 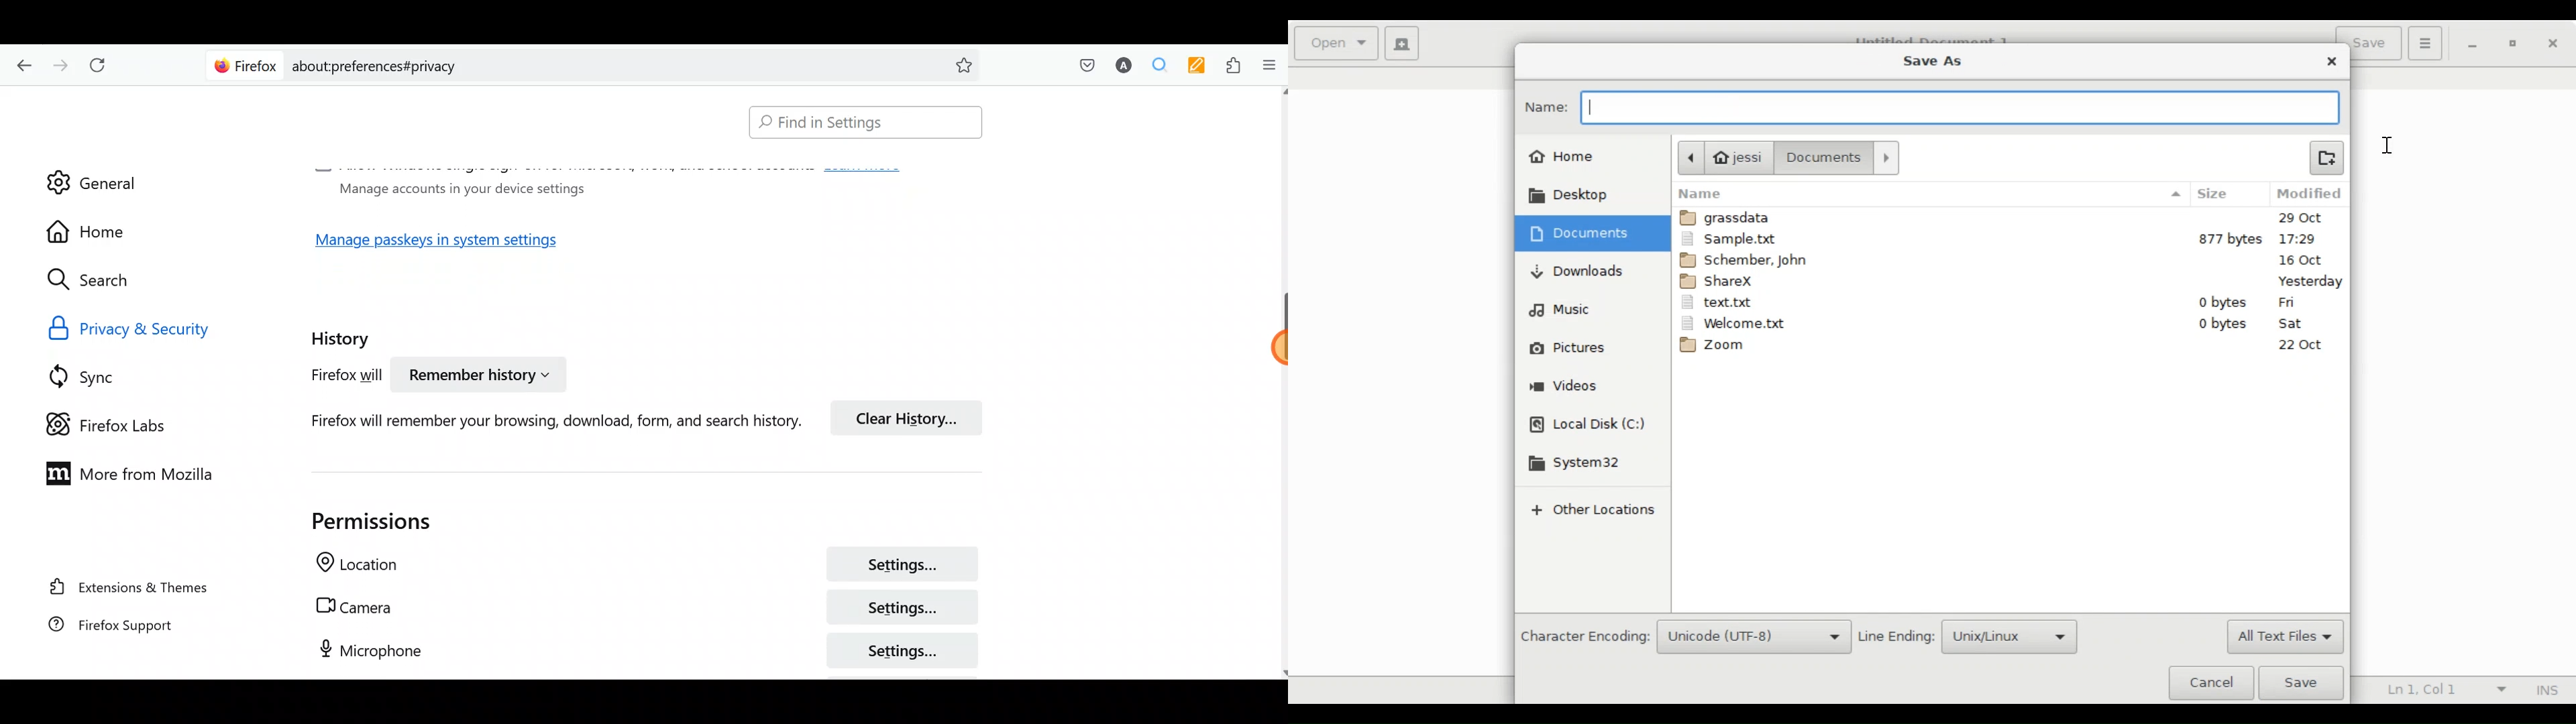 I want to click on Remember history, so click(x=477, y=377).